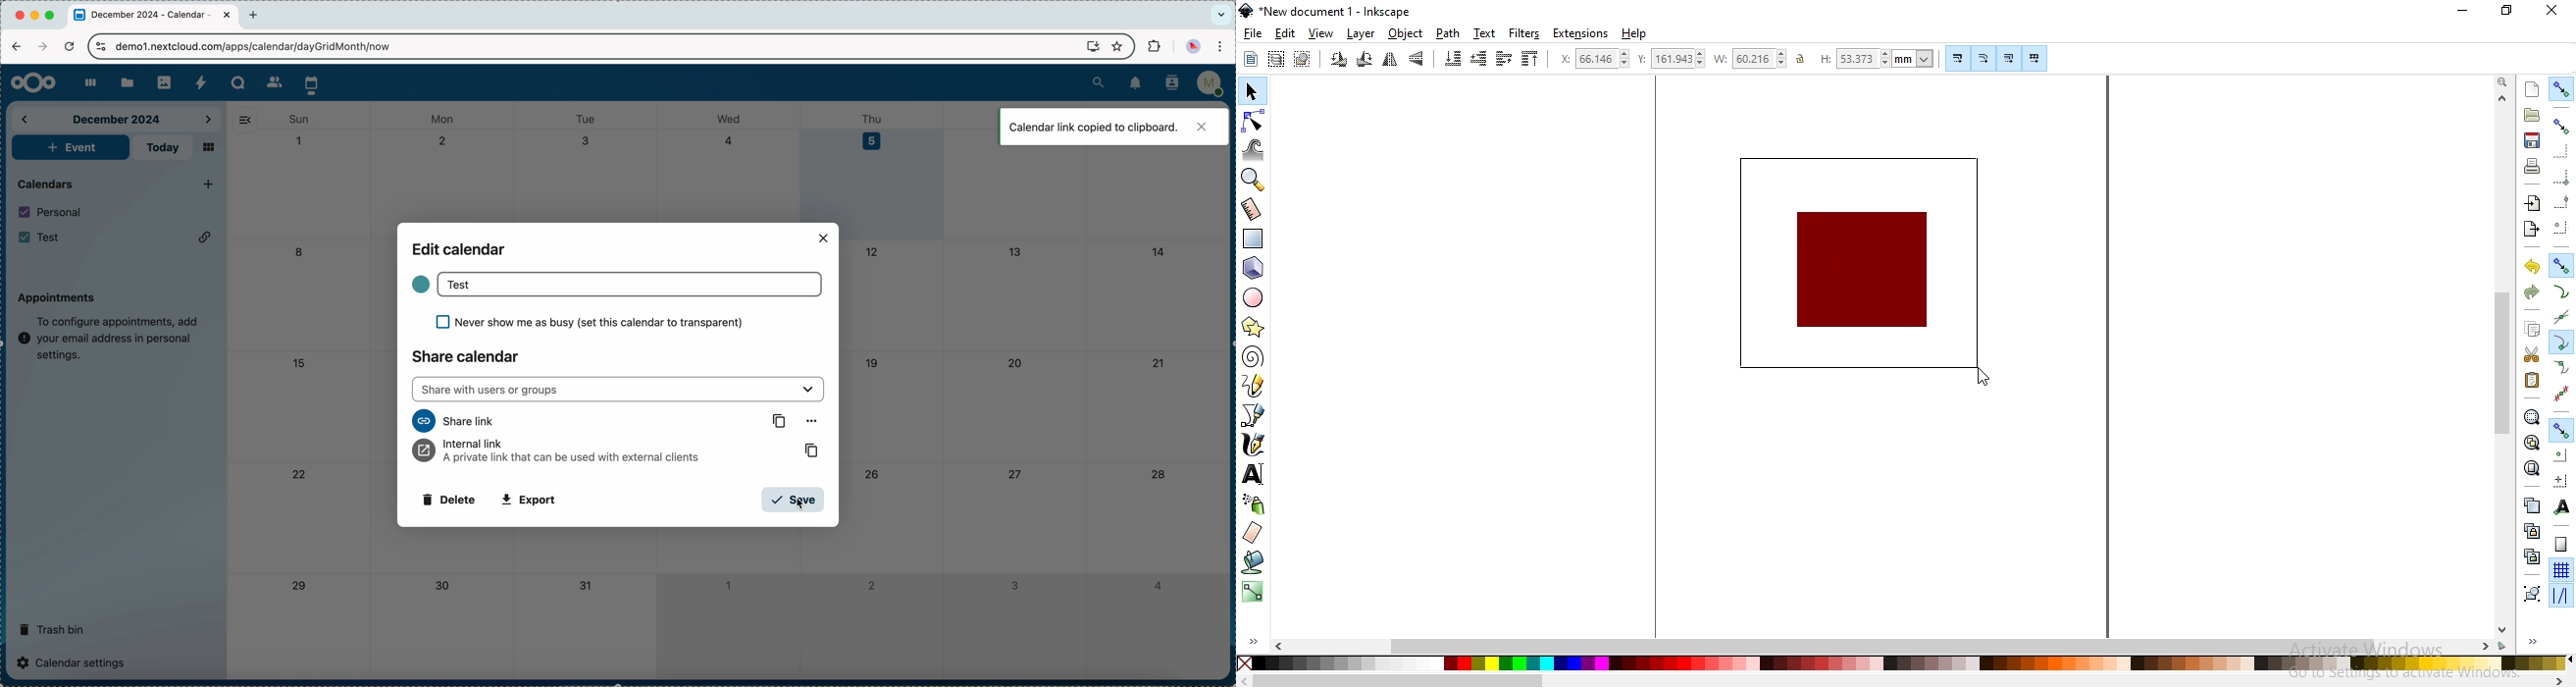 This screenshot has height=700, width=2576. Describe the element at coordinates (1642, 59) in the screenshot. I see `vertical coordinate of selection` at that location.